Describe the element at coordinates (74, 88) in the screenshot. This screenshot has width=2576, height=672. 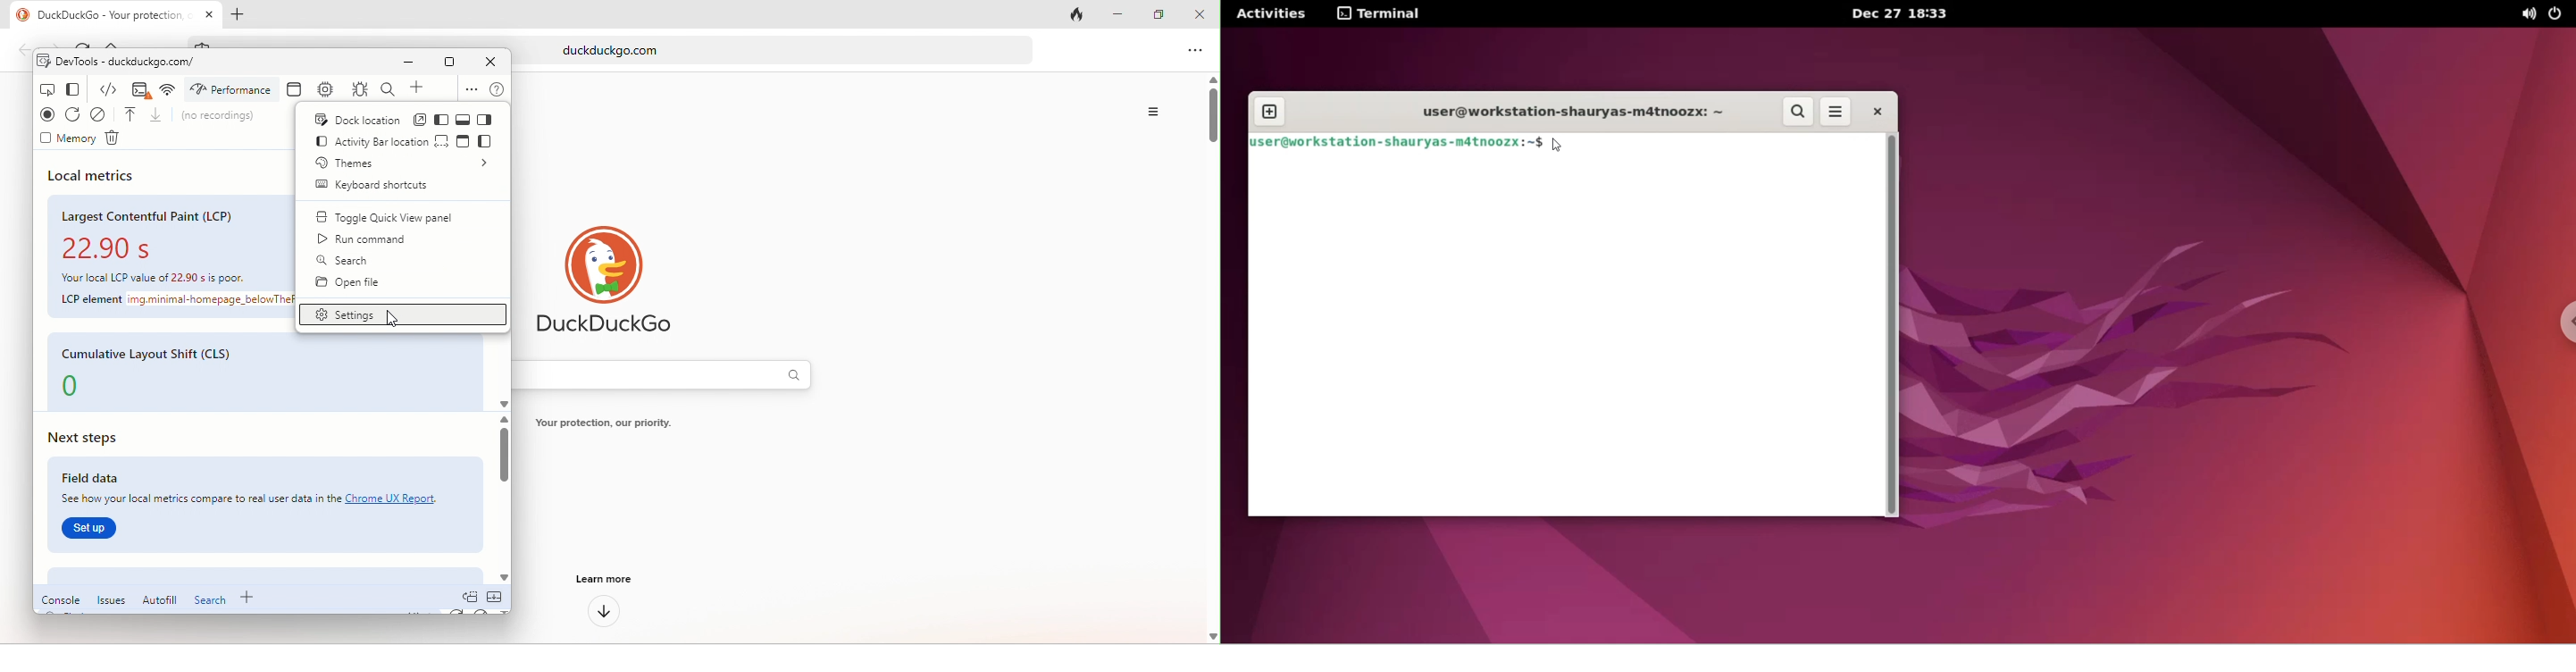
I see `change view` at that location.